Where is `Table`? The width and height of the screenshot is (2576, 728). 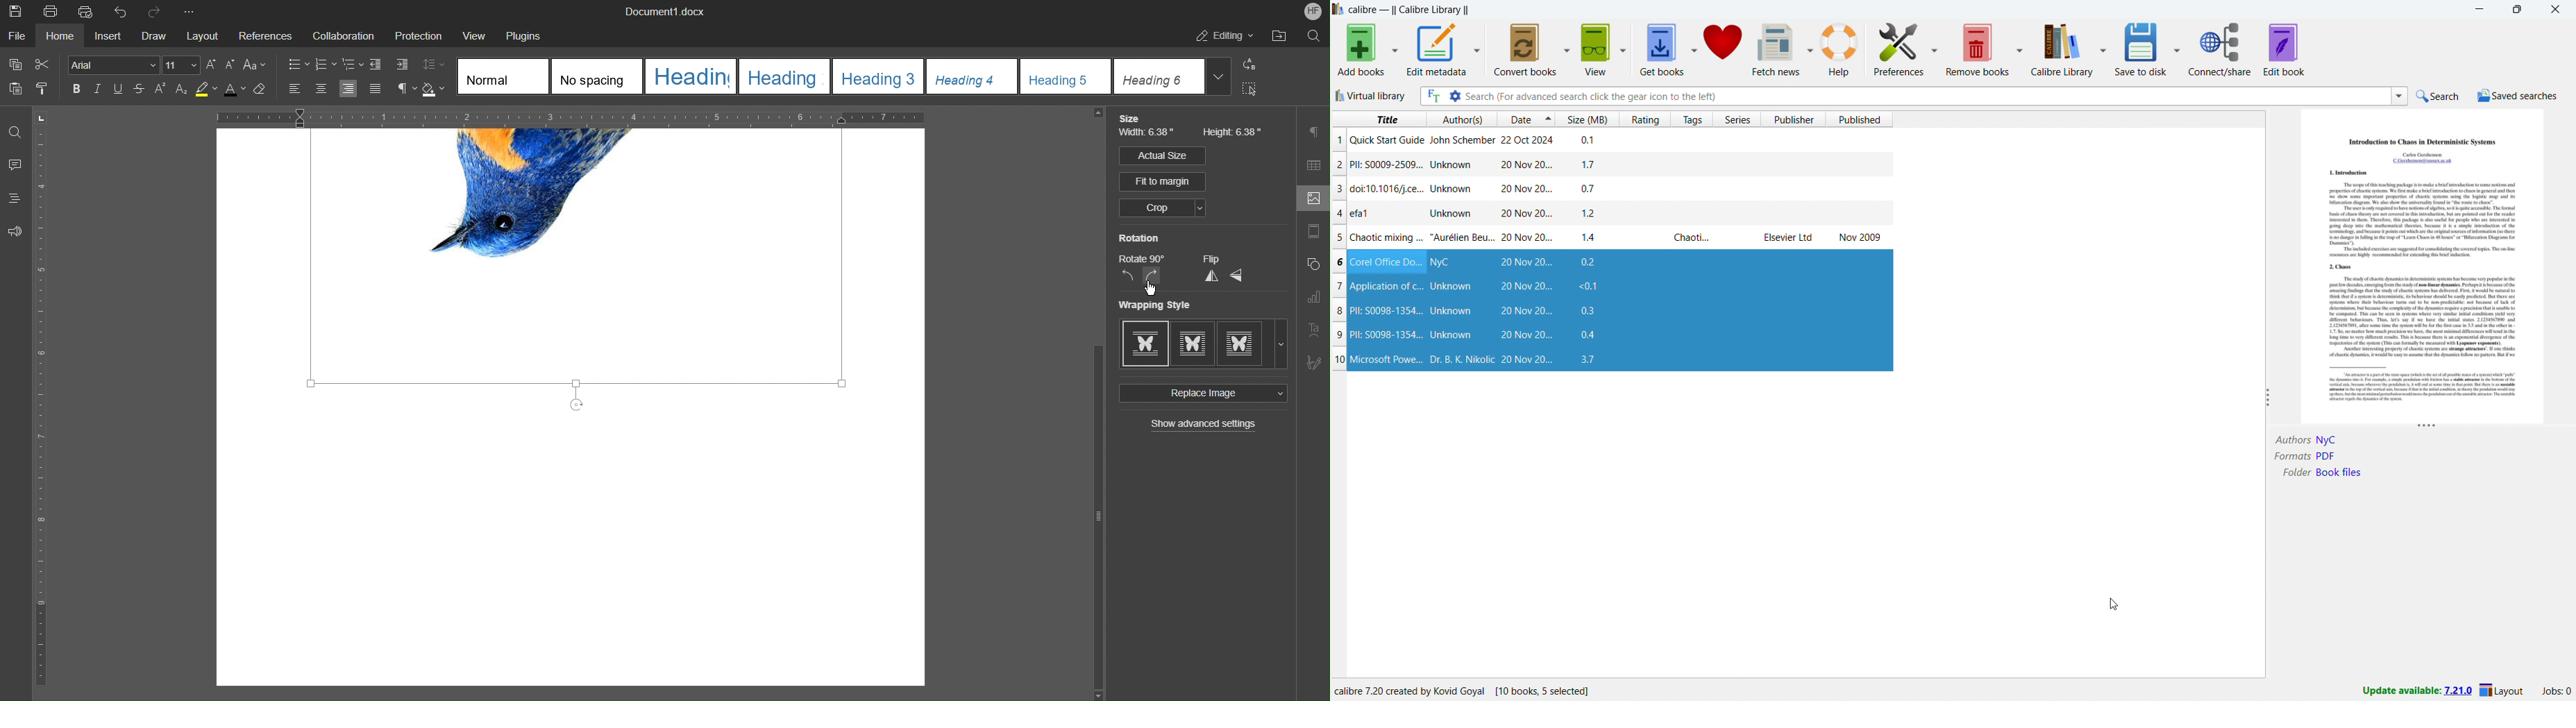
Table is located at coordinates (1313, 164).